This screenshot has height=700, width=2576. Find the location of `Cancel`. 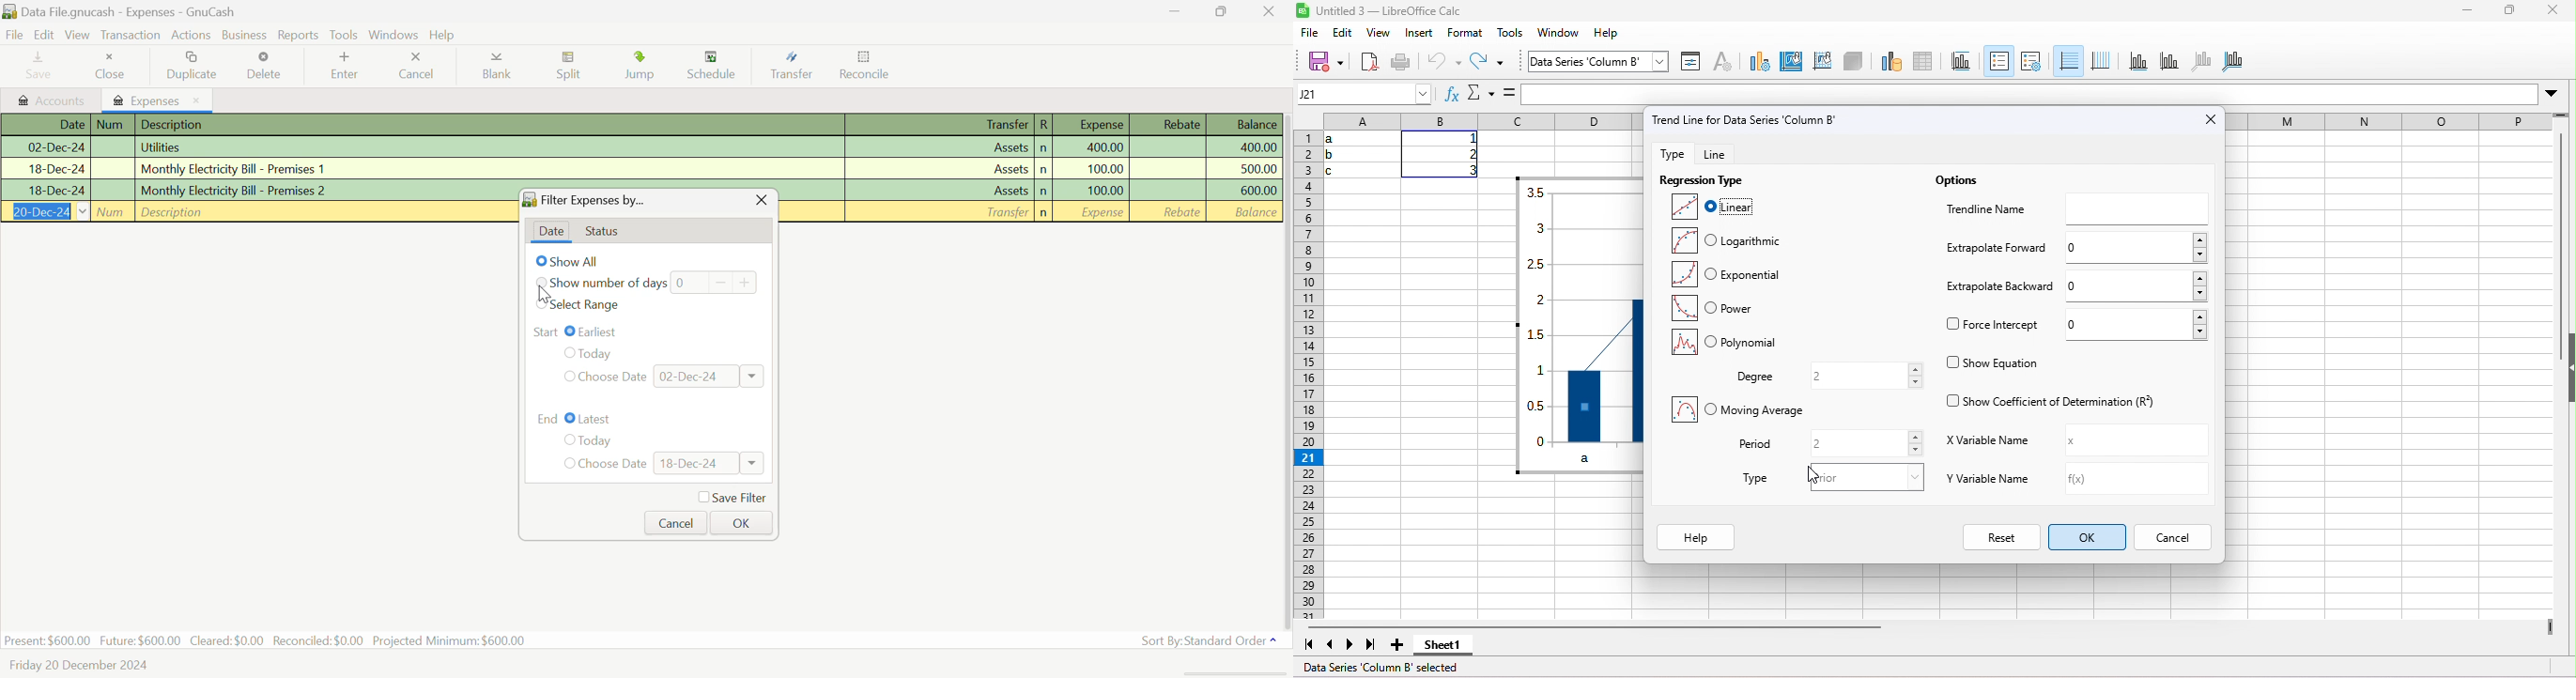

Cancel is located at coordinates (420, 67).